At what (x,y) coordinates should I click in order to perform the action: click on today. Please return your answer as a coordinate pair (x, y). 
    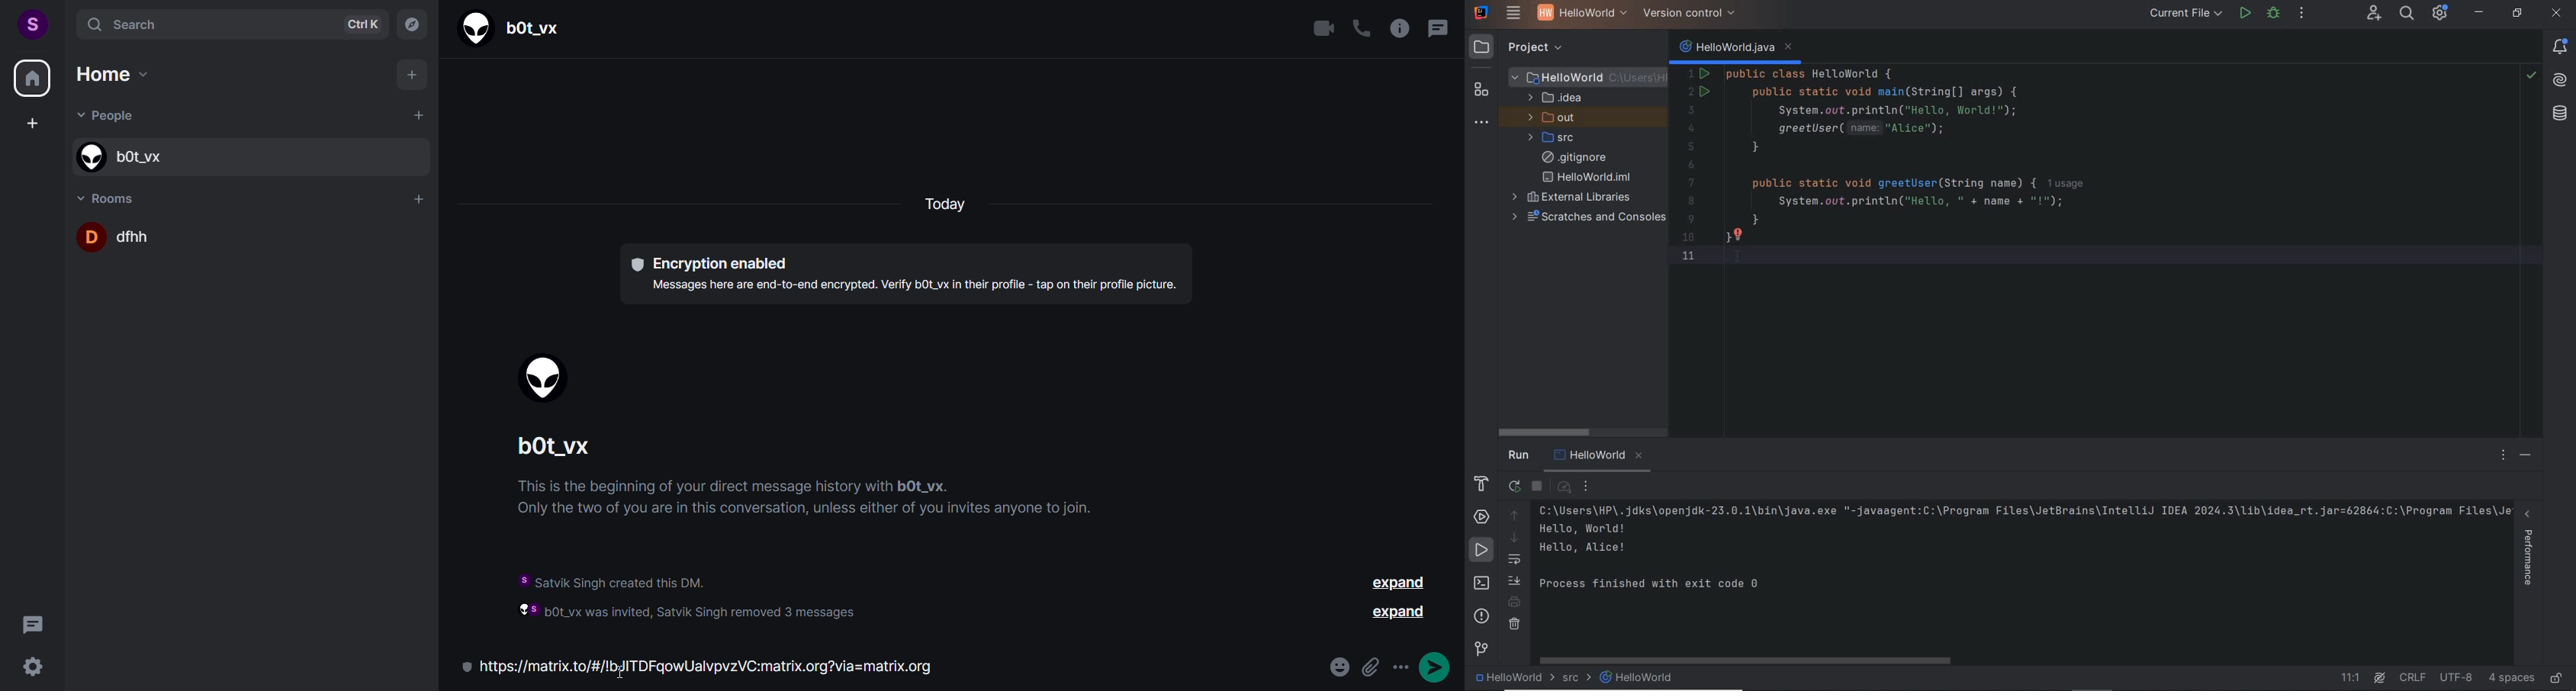
    Looking at the image, I should click on (944, 205).